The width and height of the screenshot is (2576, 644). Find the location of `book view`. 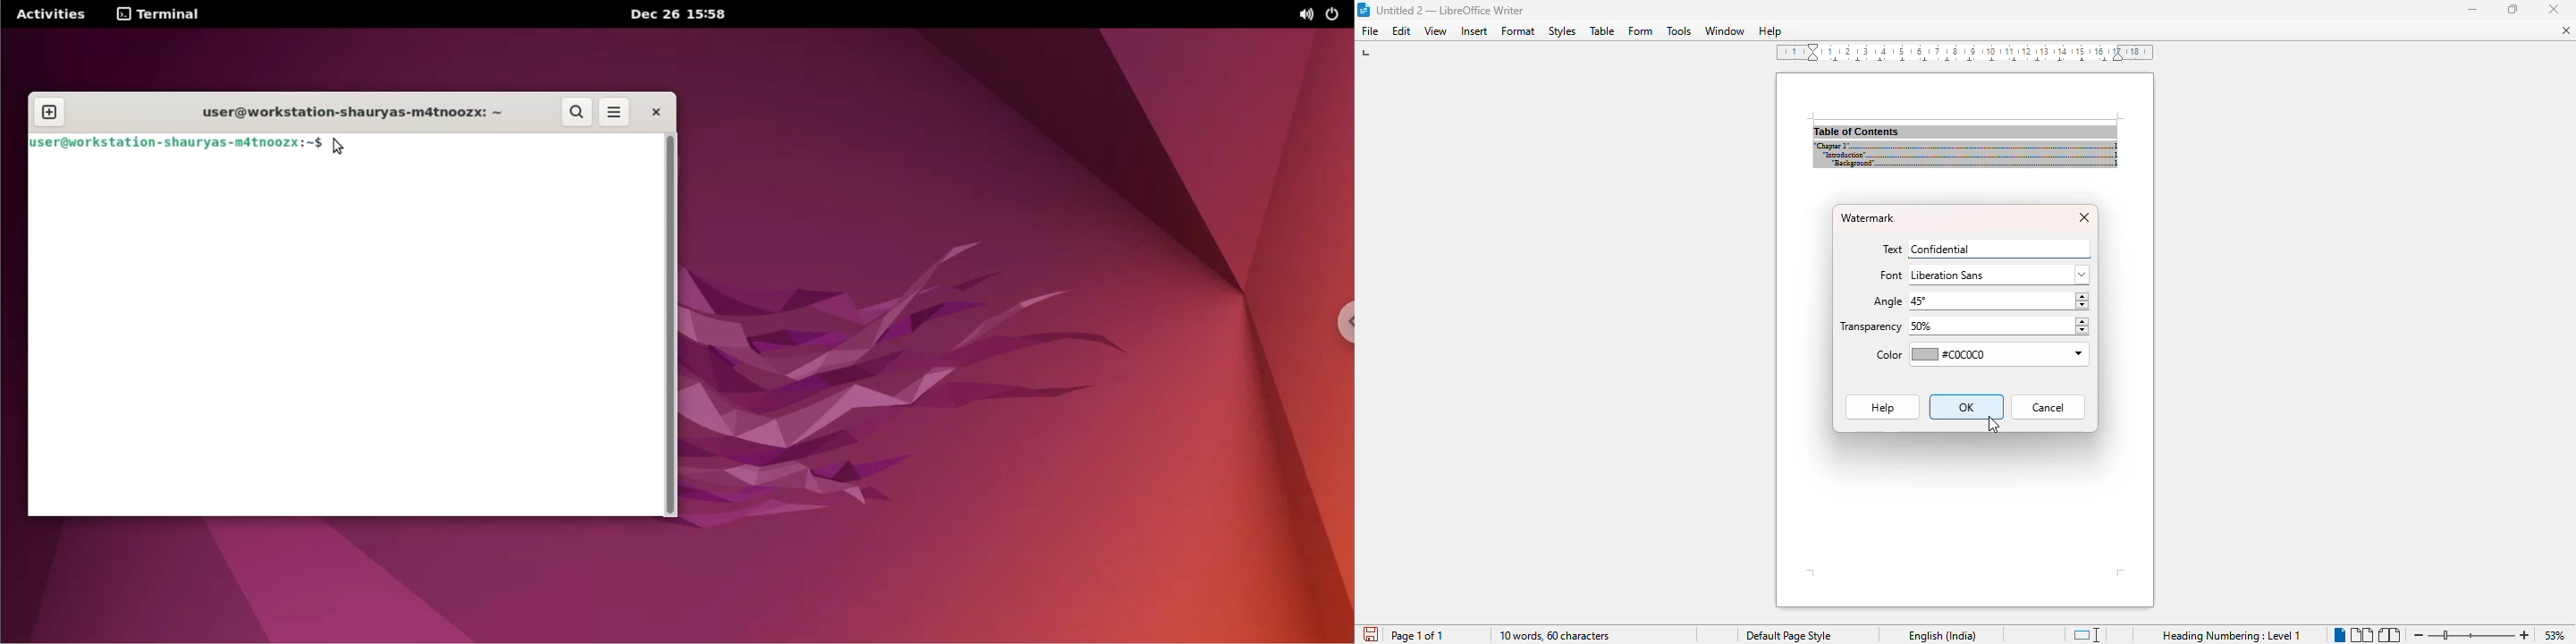

book view is located at coordinates (2388, 635).